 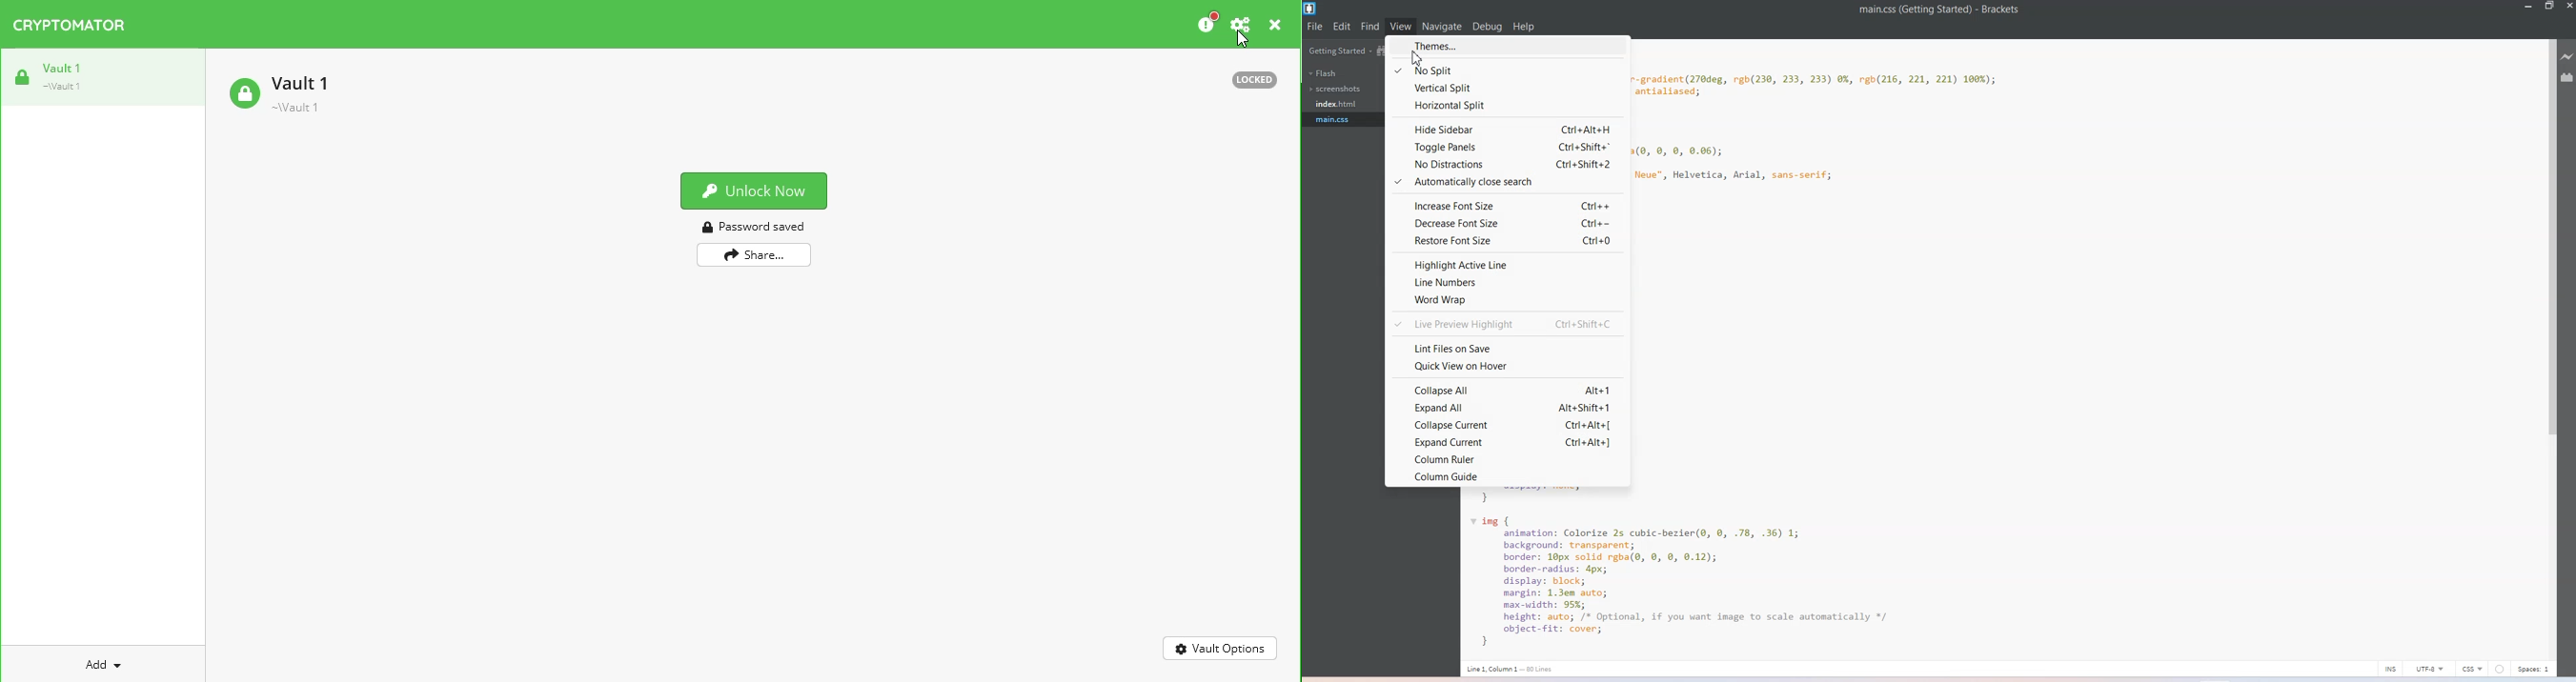 What do you see at coordinates (1255, 80) in the screenshot?
I see `locked` at bounding box center [1255, 80].